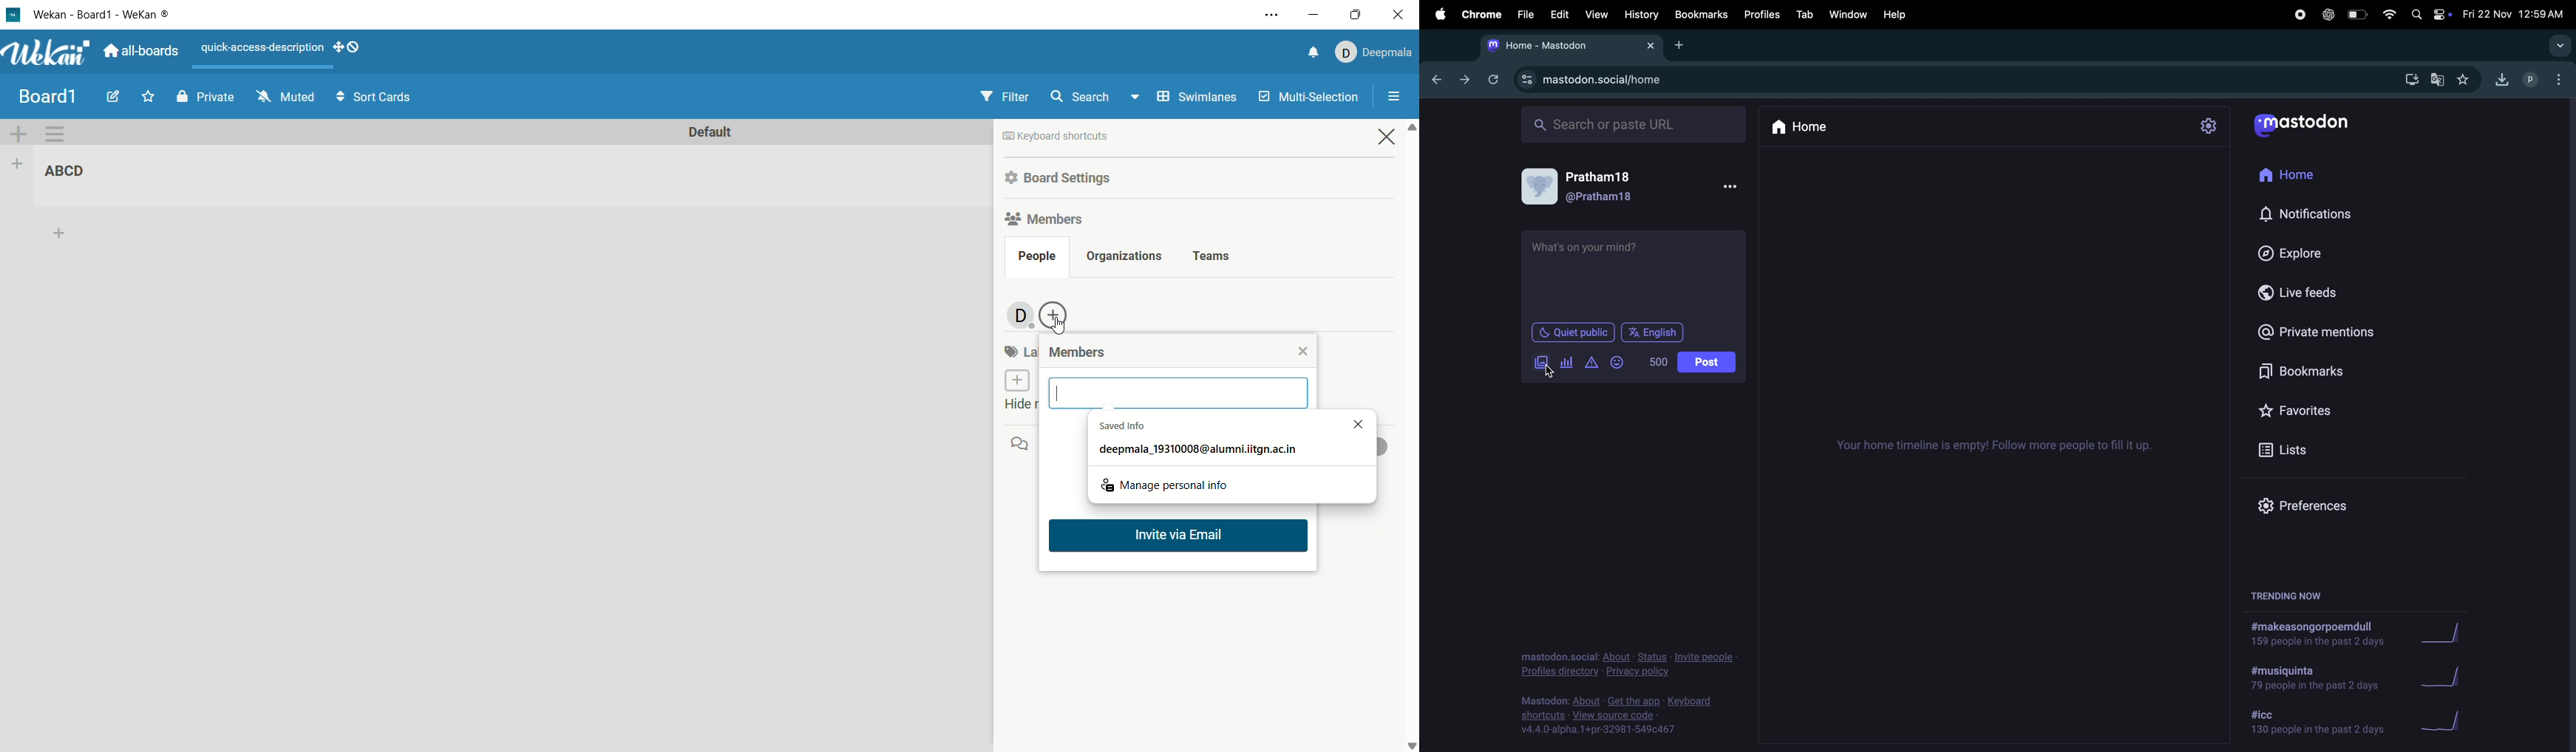  Describe the element at coordinates (1636, 274) in the screenshot. I see `text box` at that location.